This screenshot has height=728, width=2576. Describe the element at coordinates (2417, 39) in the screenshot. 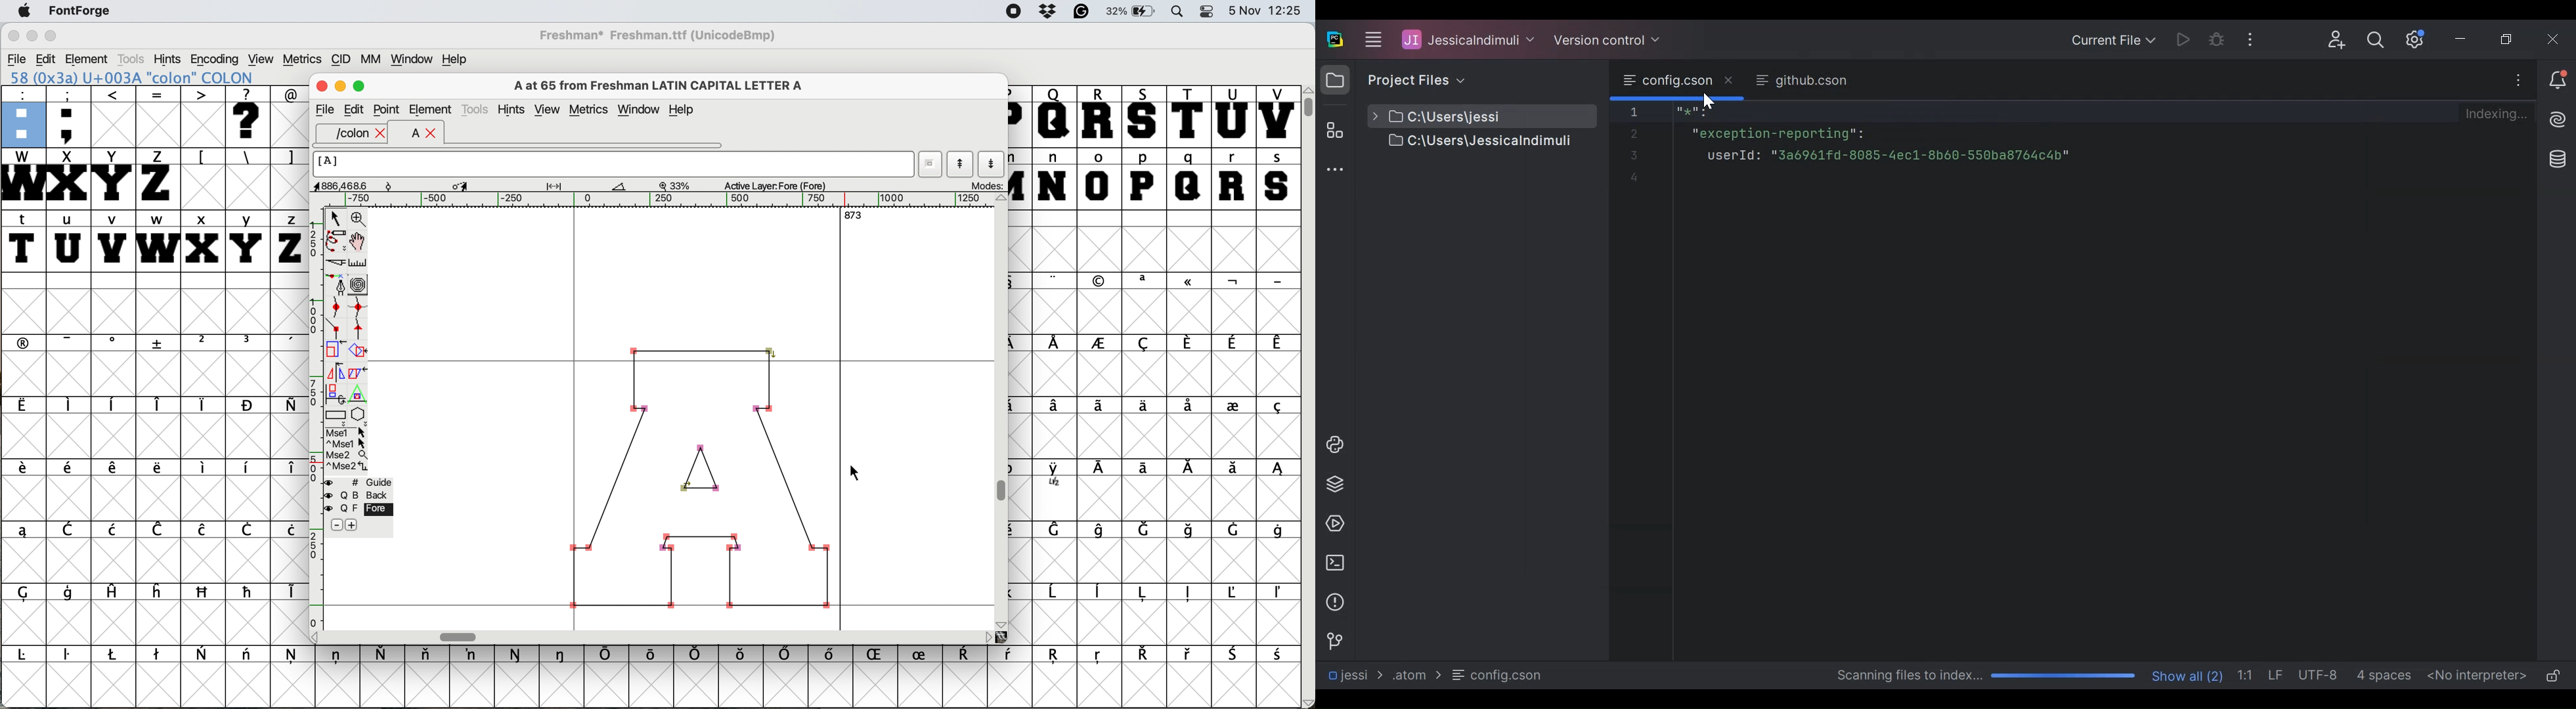

I see `Settings` at that location.